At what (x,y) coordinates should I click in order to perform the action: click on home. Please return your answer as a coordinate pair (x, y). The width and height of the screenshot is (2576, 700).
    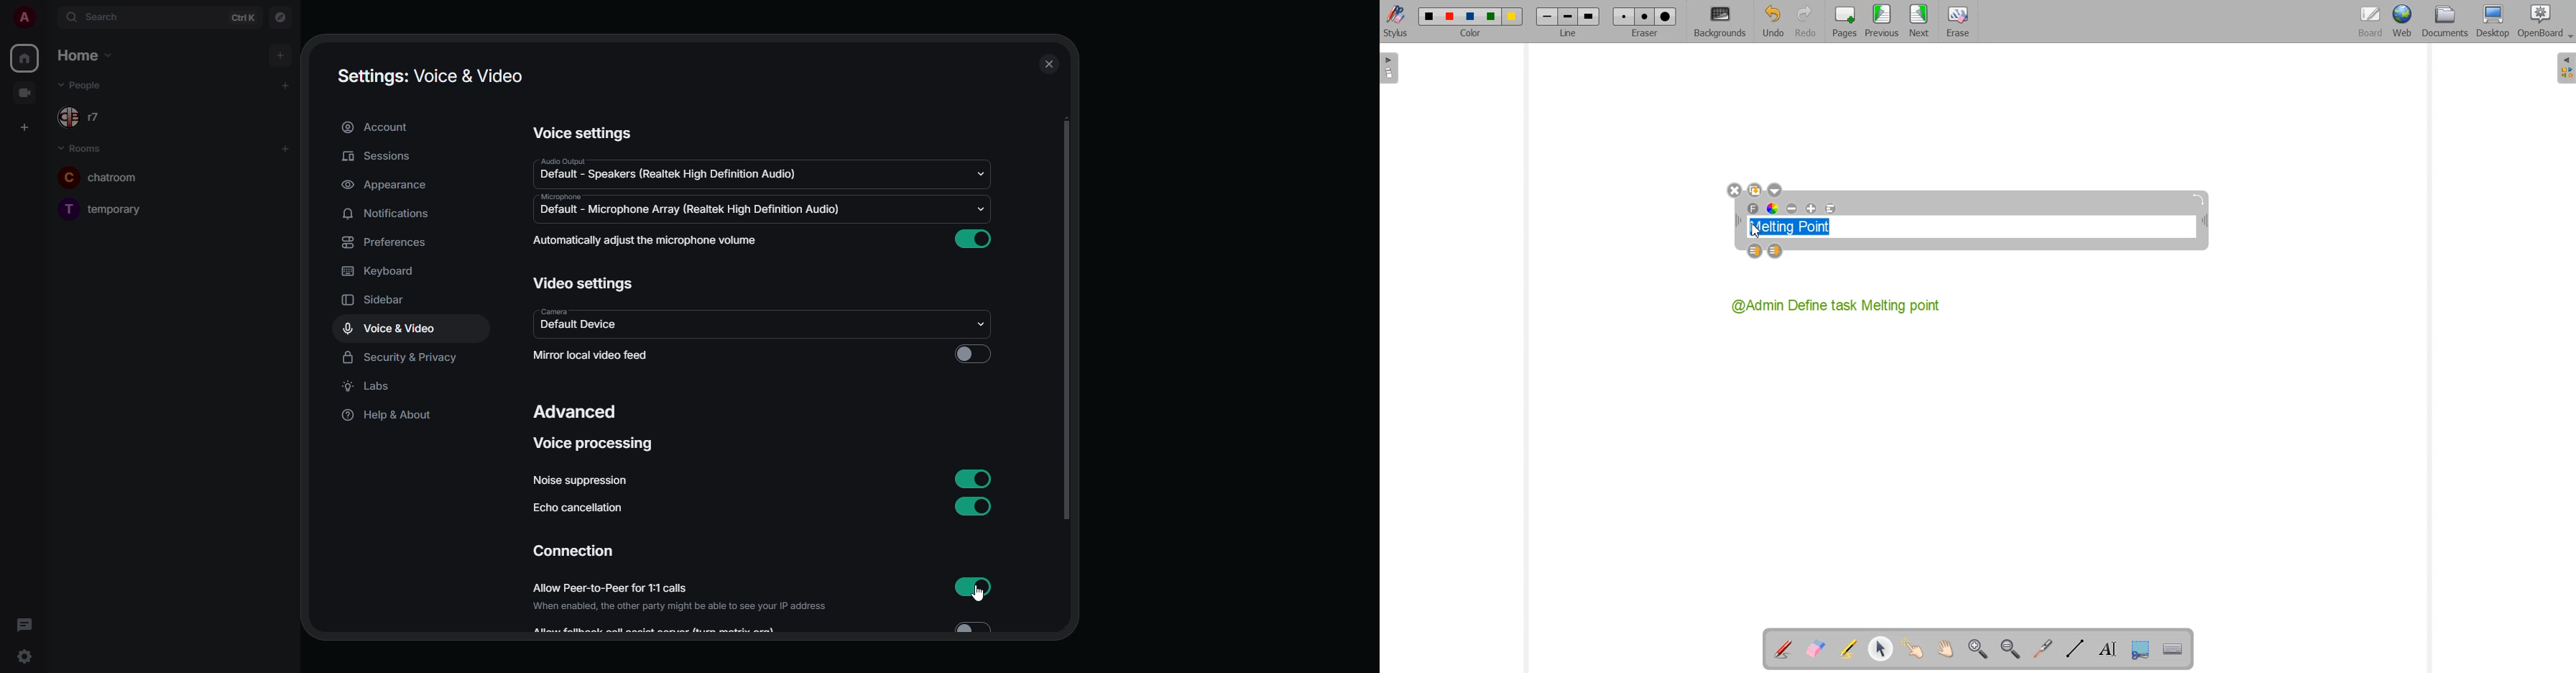
    Looking at the image, I should click on (26, 56).